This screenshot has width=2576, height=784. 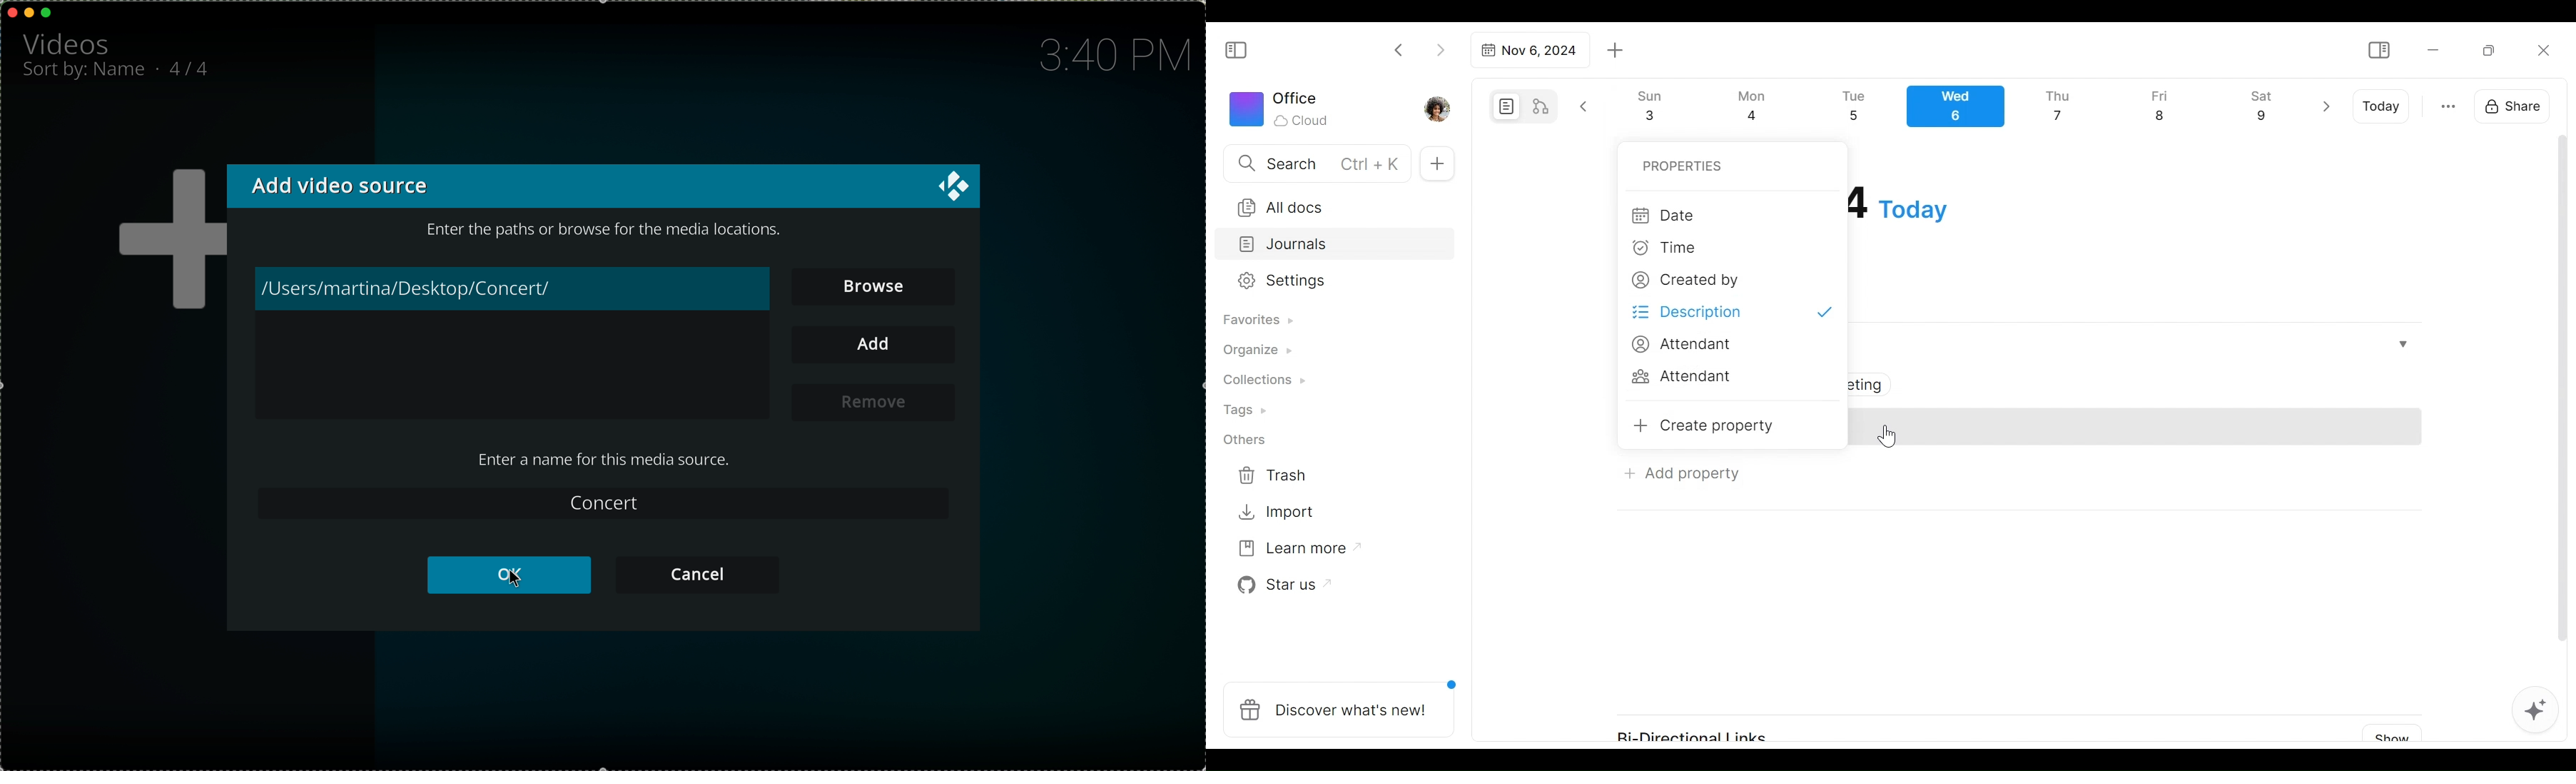 What do you see at coordinates (2562, 405) in the screenshot?
I see `vertical scrollbar` at bounding box center [2562, 405].